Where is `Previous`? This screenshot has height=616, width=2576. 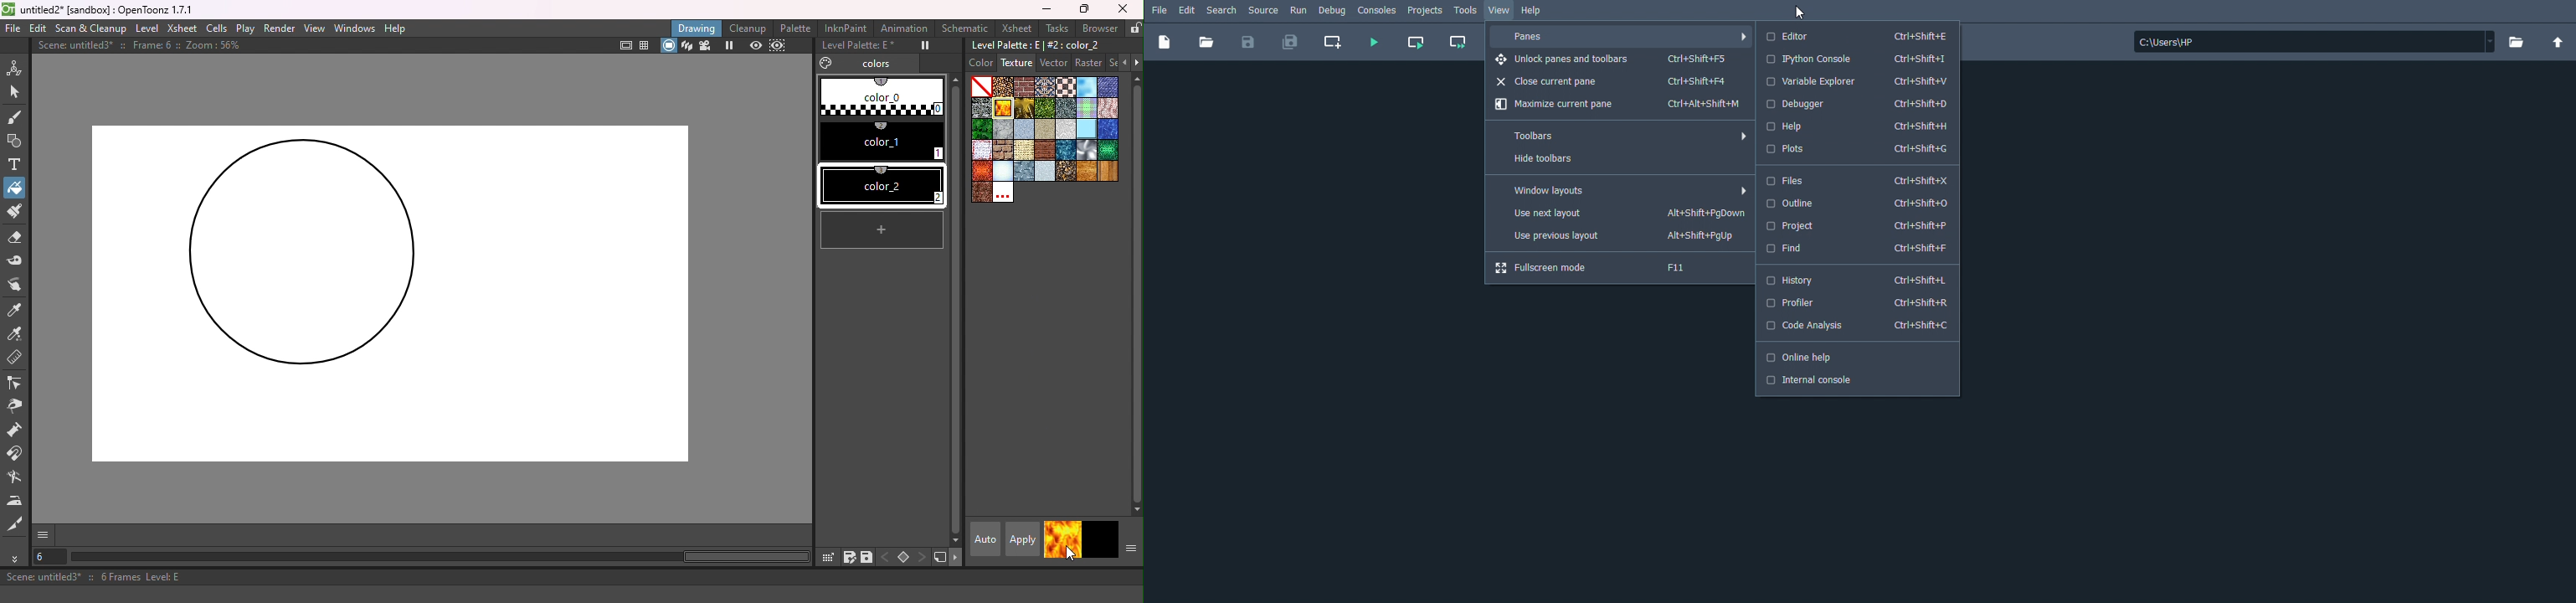
Previous is located at coordinates (1121, 62).